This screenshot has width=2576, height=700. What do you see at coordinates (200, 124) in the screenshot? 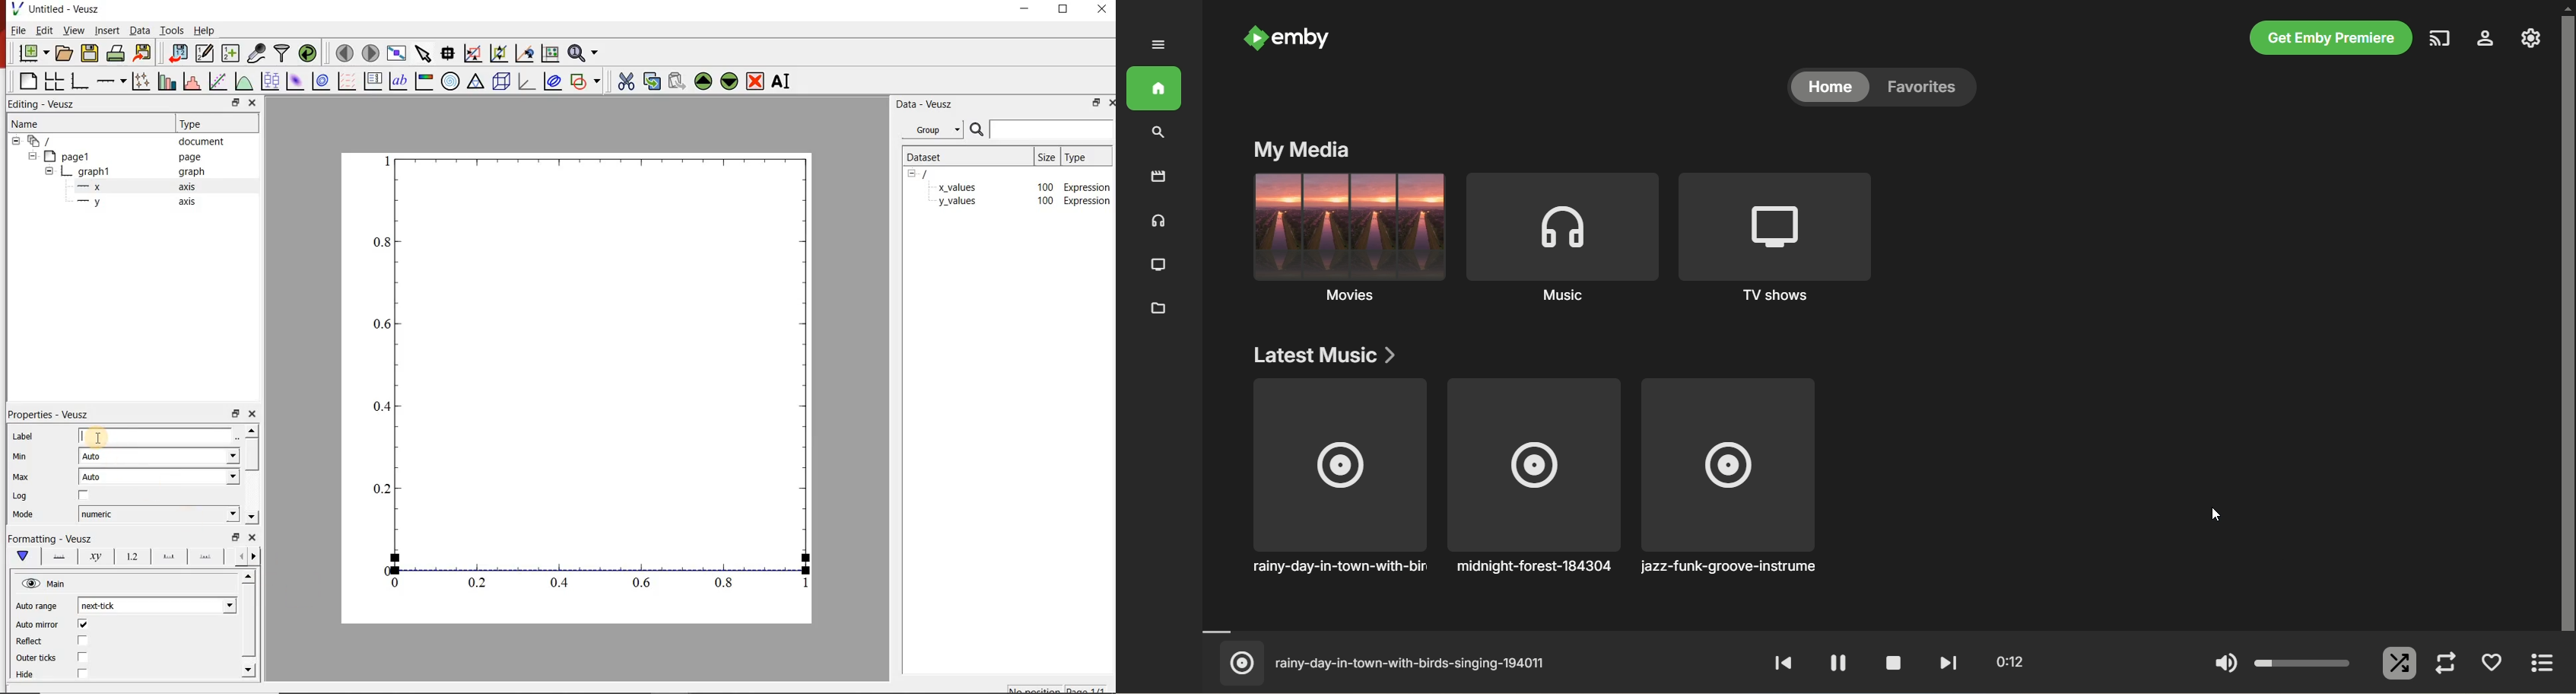
I see `Type` at bounding box center [200, 124].